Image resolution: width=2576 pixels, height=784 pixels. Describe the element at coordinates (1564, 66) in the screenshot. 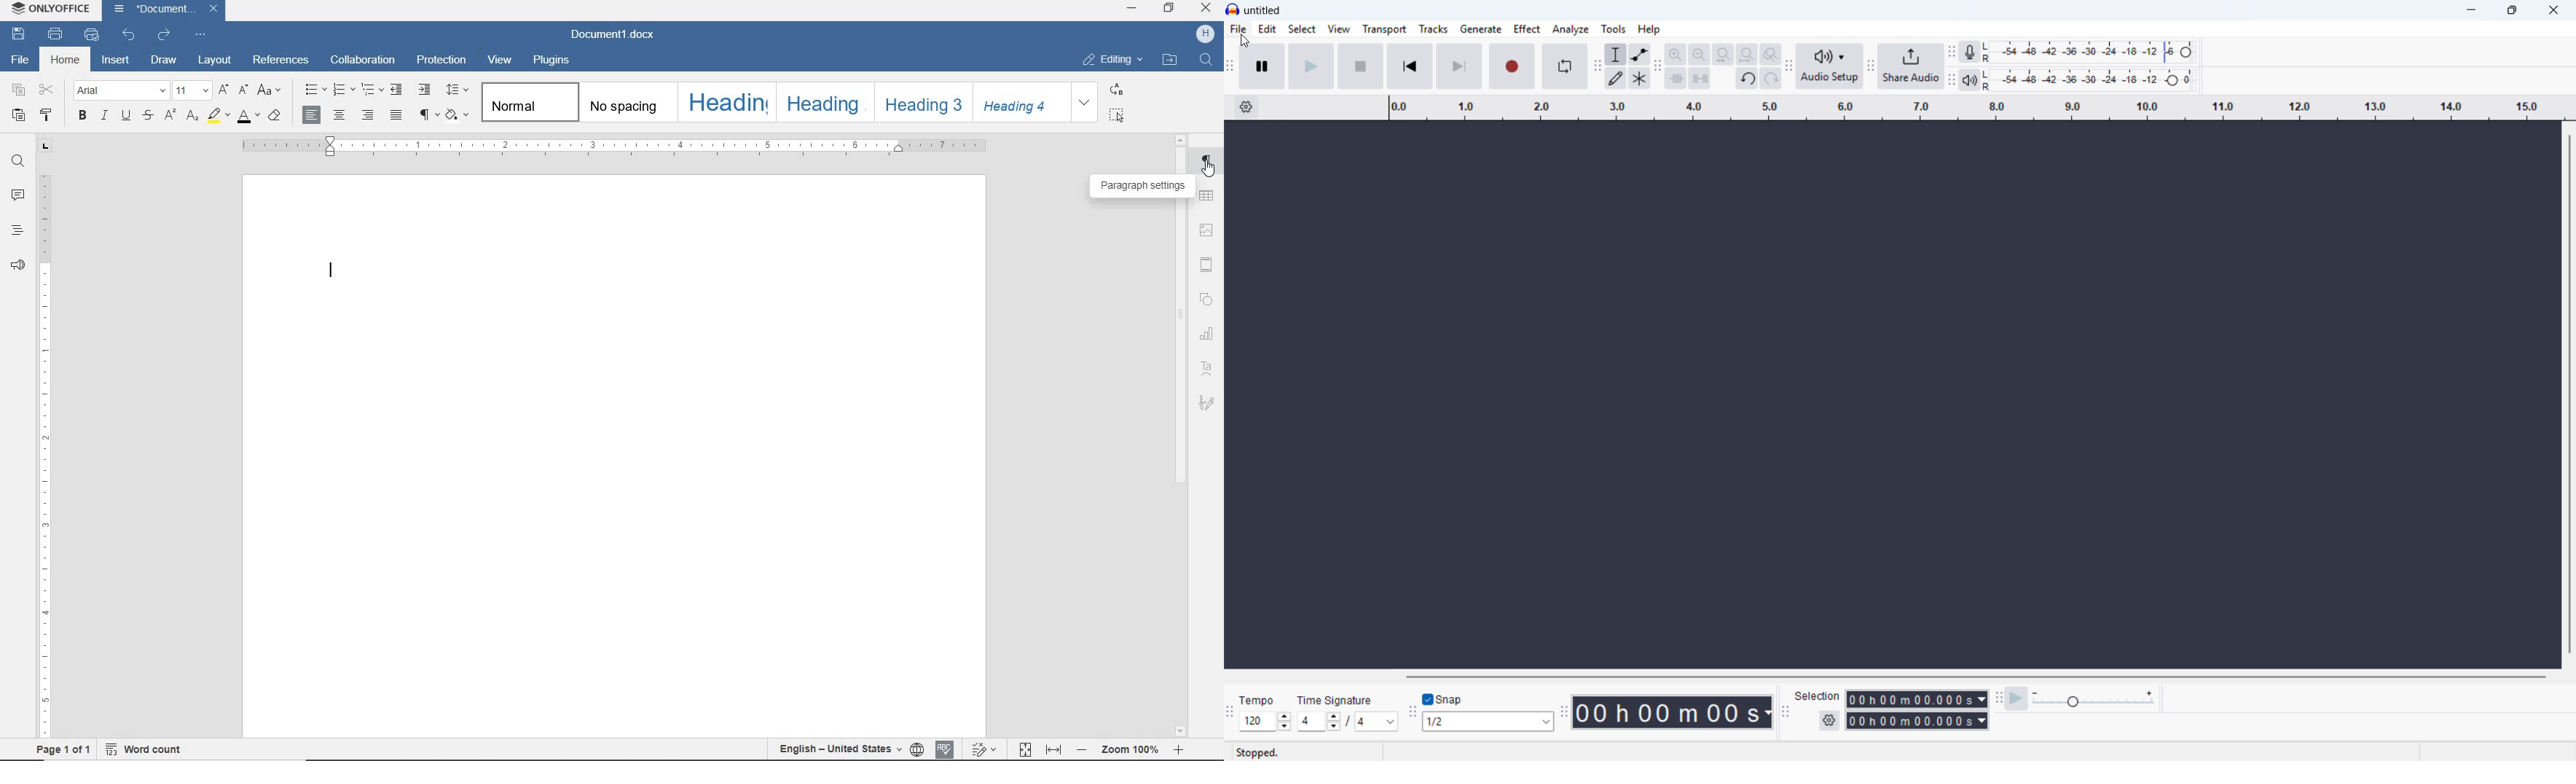

I see `Enable looping ` at that location.